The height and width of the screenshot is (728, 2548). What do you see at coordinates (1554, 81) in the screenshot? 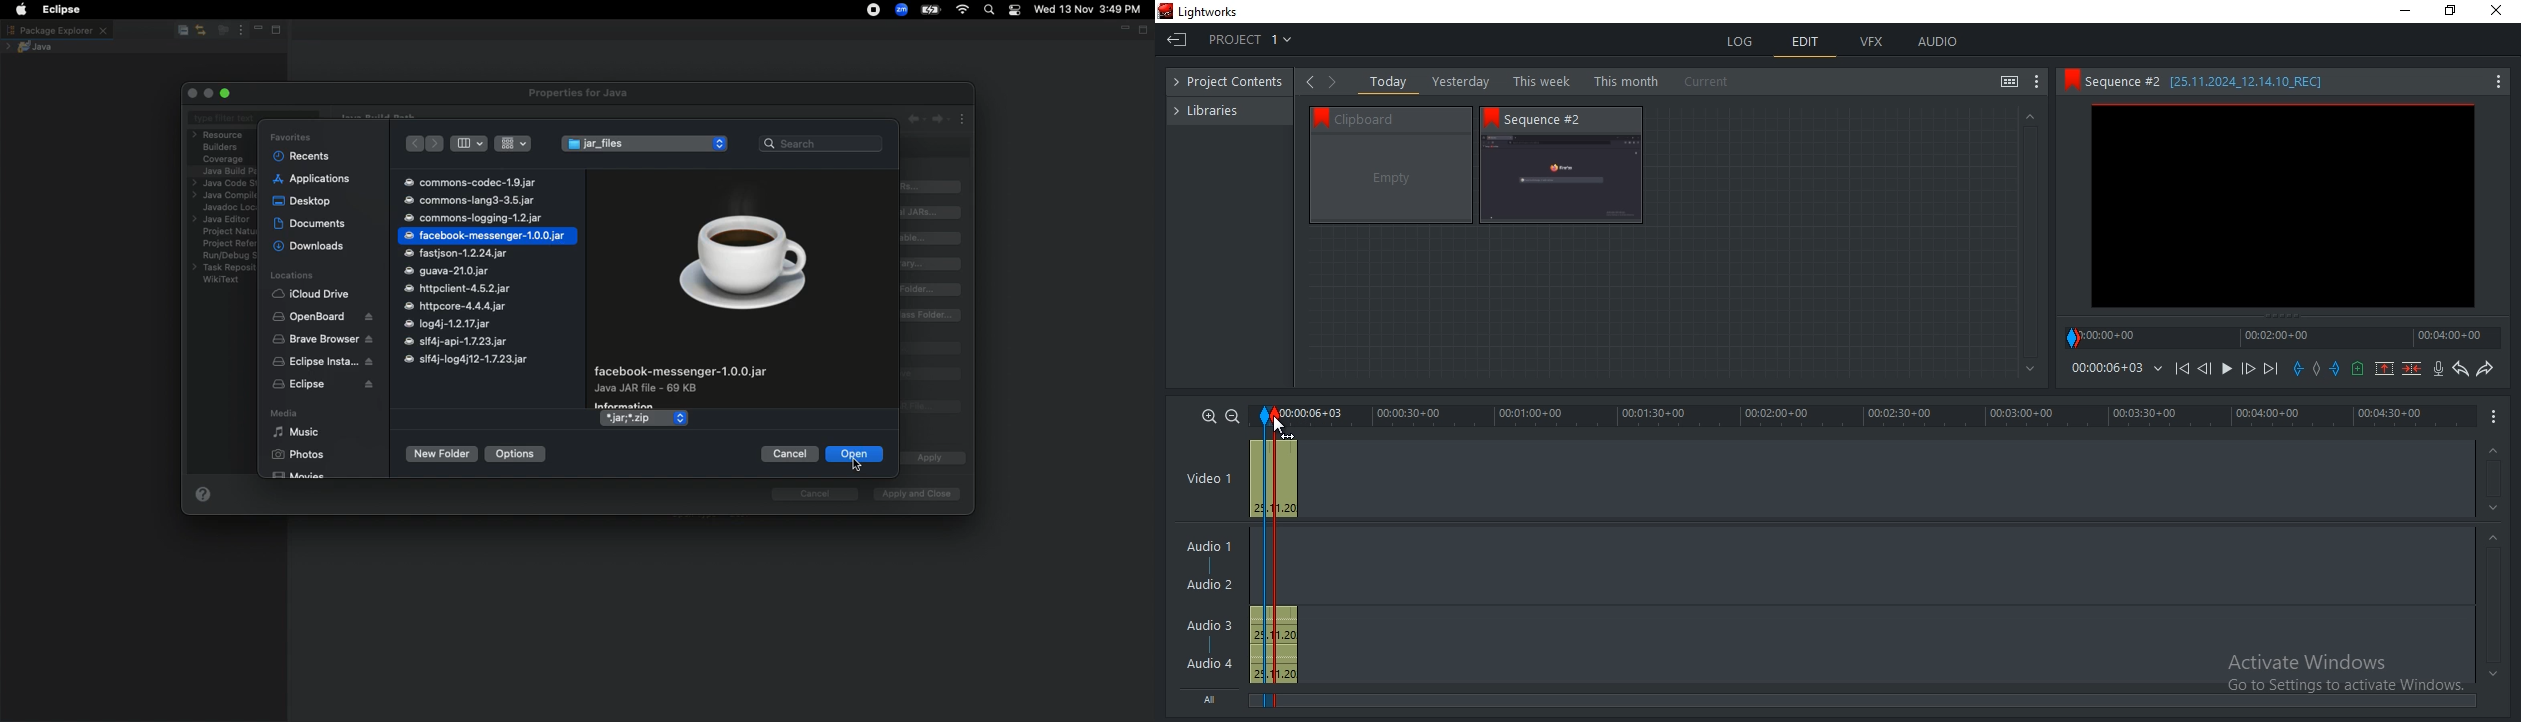
I see `Today, yesterday, This week, This month, Current` at bounding box center [1554, 81].